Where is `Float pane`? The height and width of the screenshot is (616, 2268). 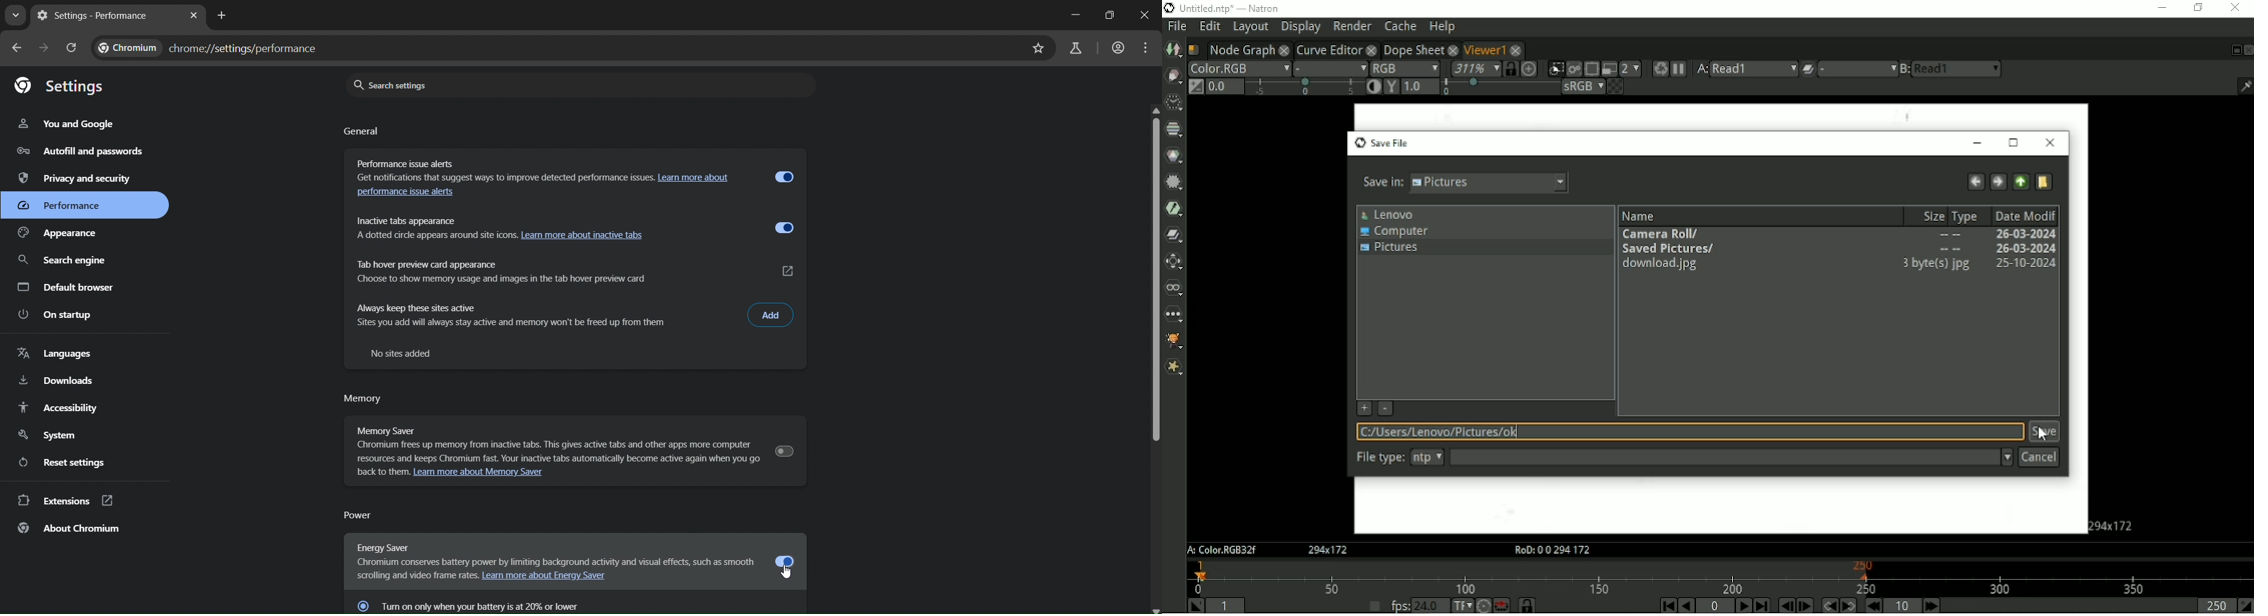
Float pane is located at coordinates (2232, 50).